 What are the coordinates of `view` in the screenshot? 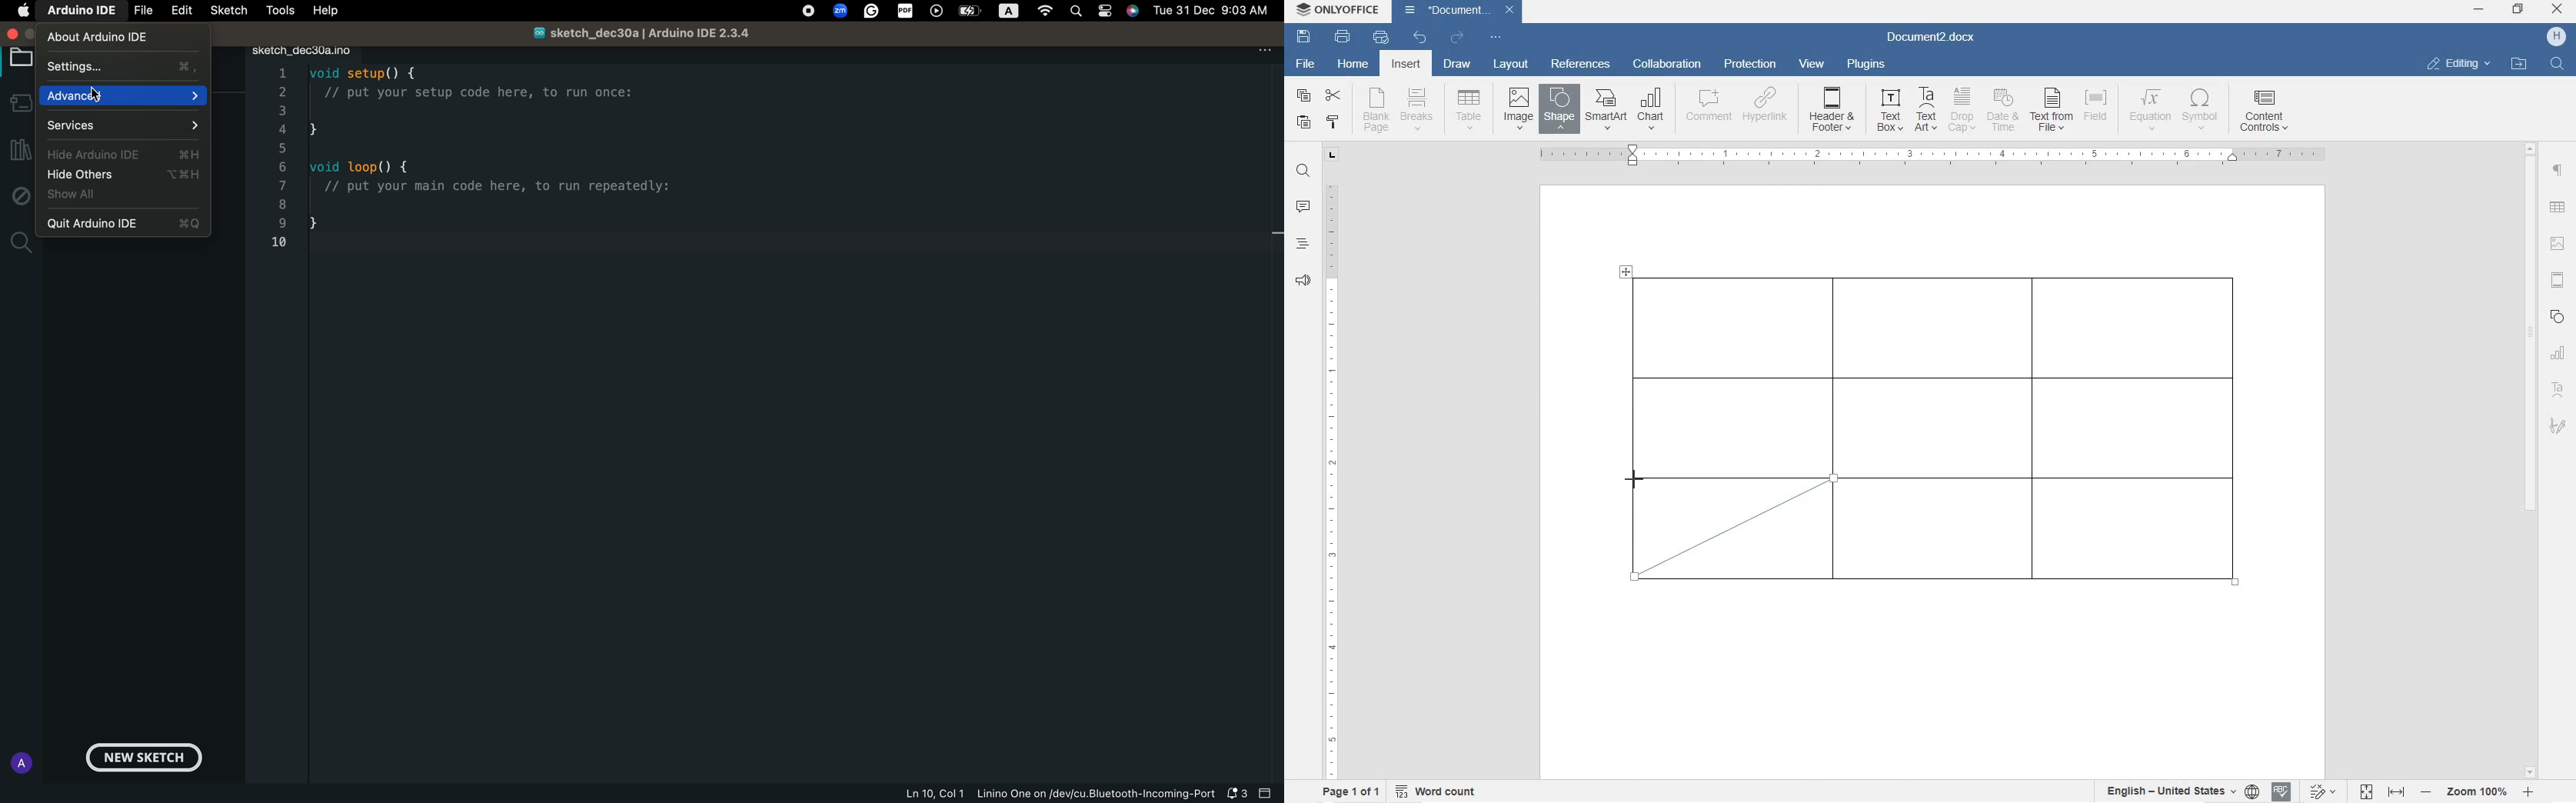 It's located at (1814, 65).